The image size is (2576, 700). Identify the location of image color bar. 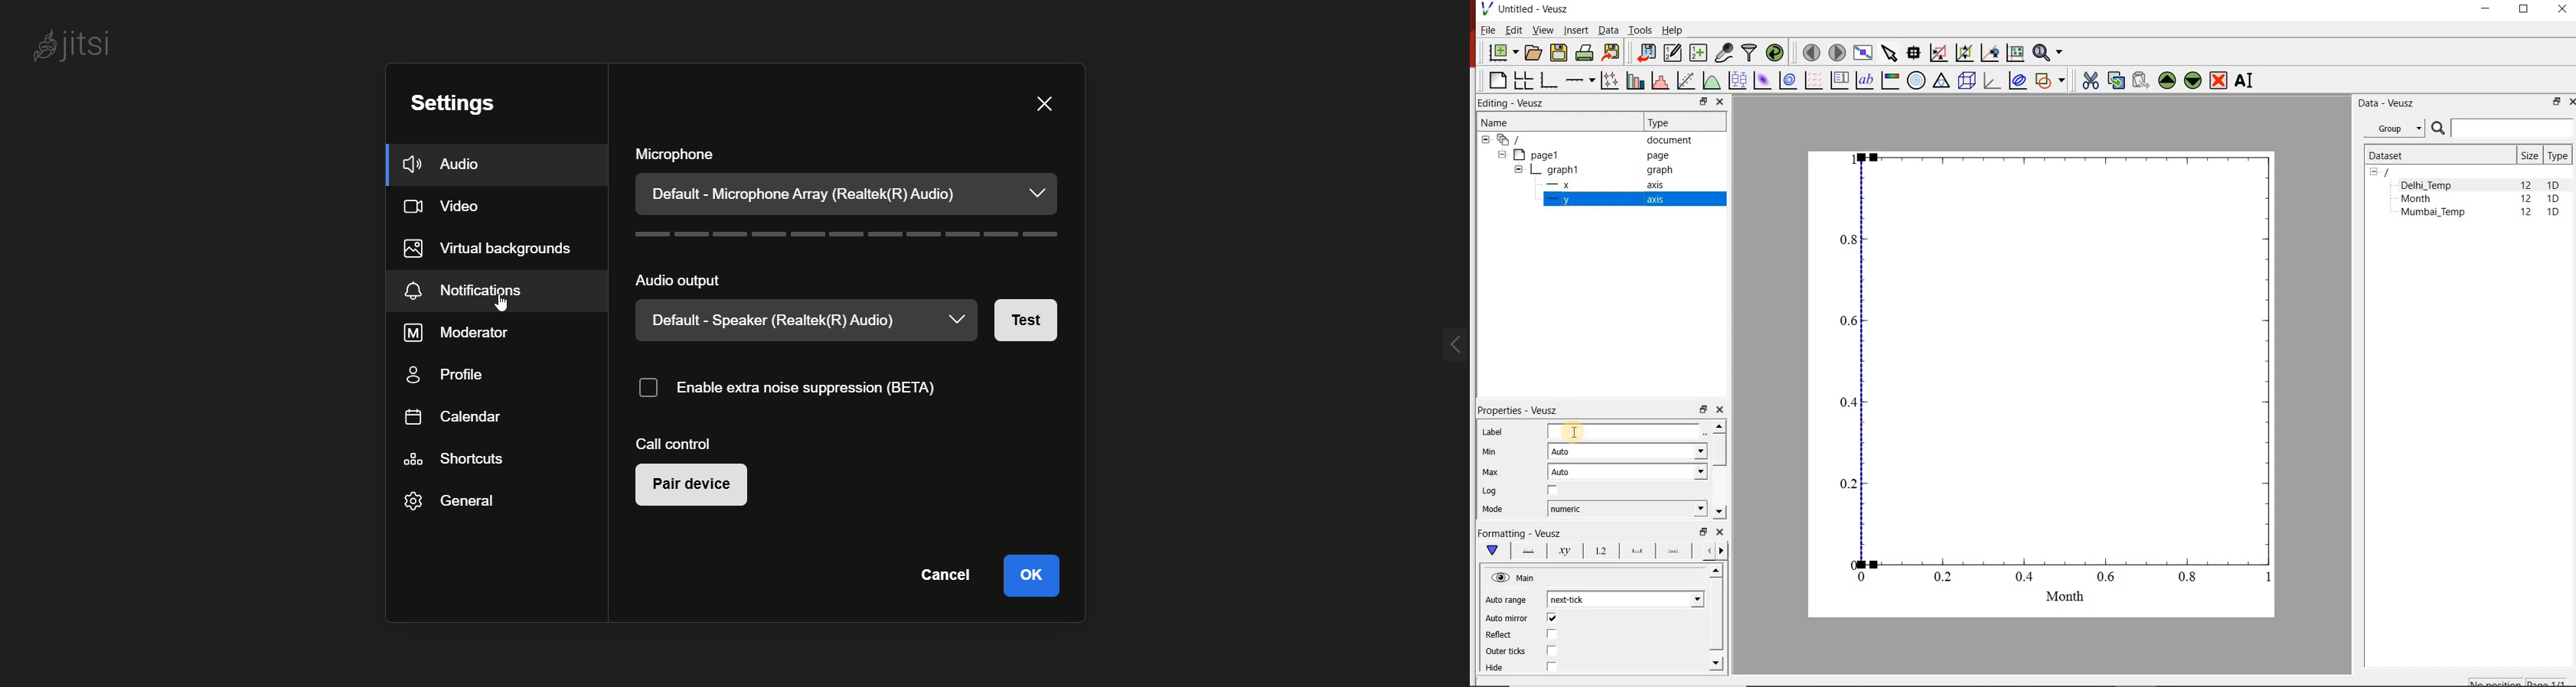
(1890, 80).